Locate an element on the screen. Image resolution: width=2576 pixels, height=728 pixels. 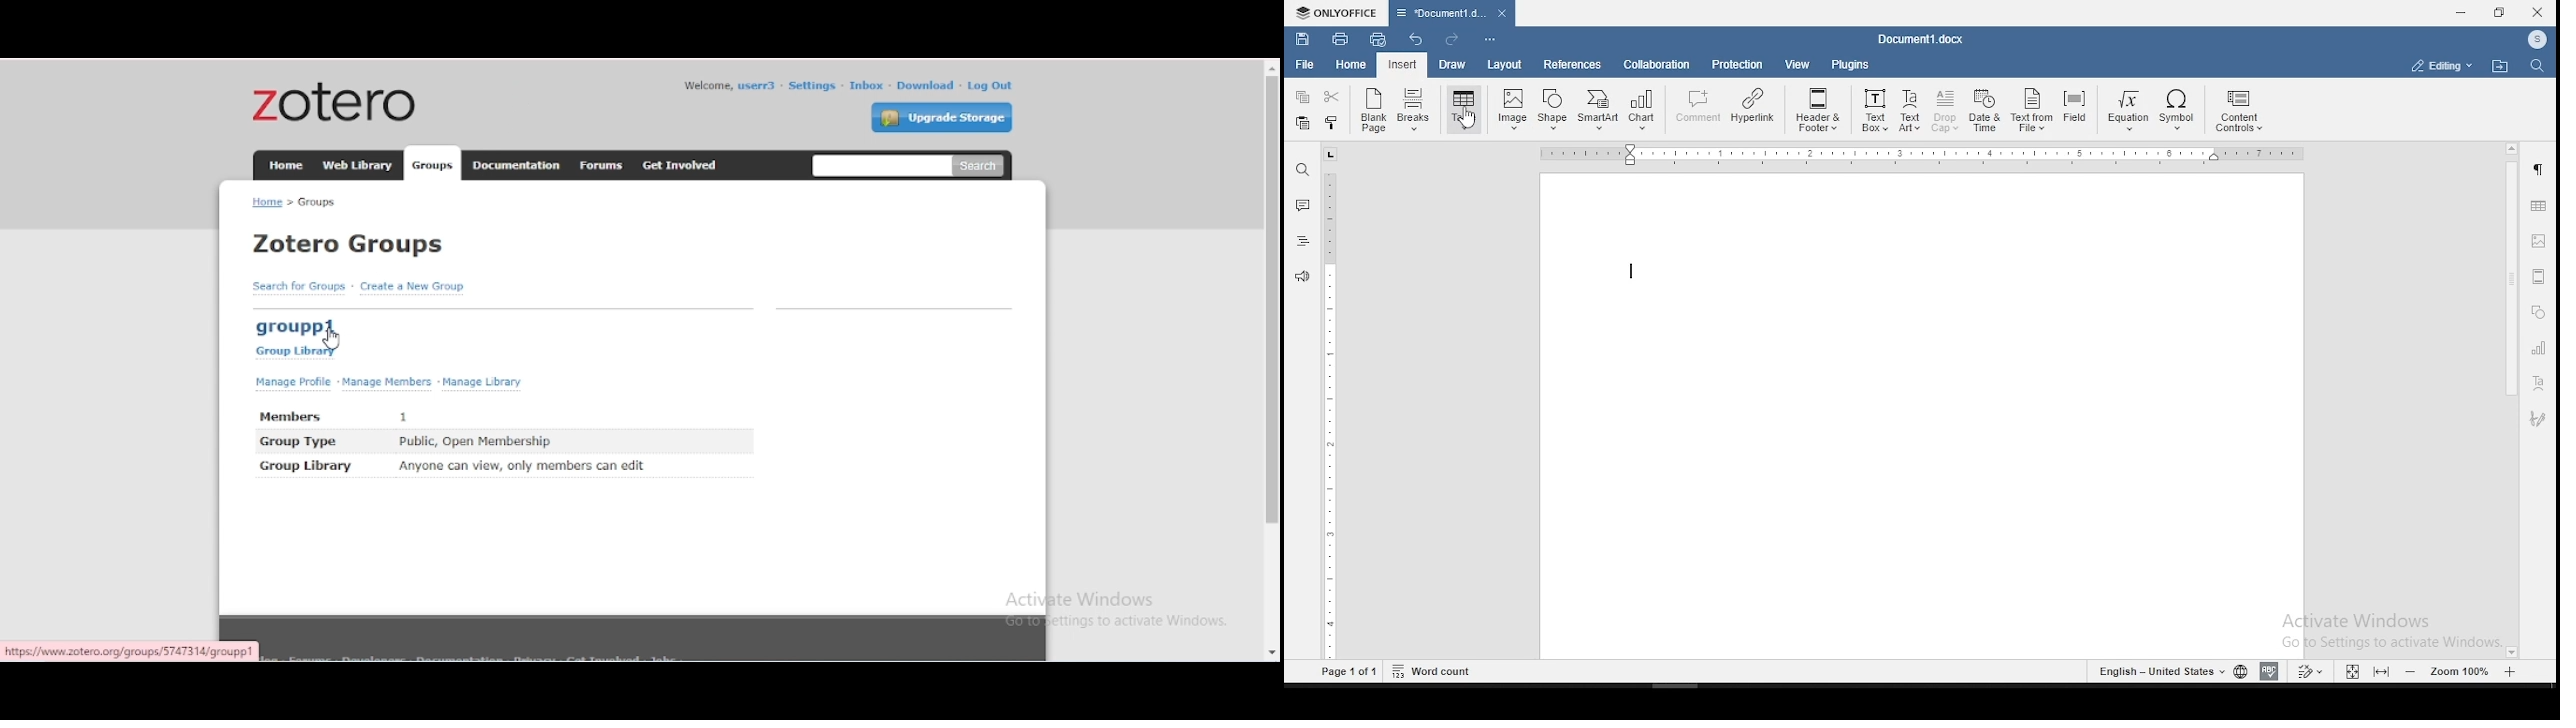
public, open membership is located at coordinates (474, 442).